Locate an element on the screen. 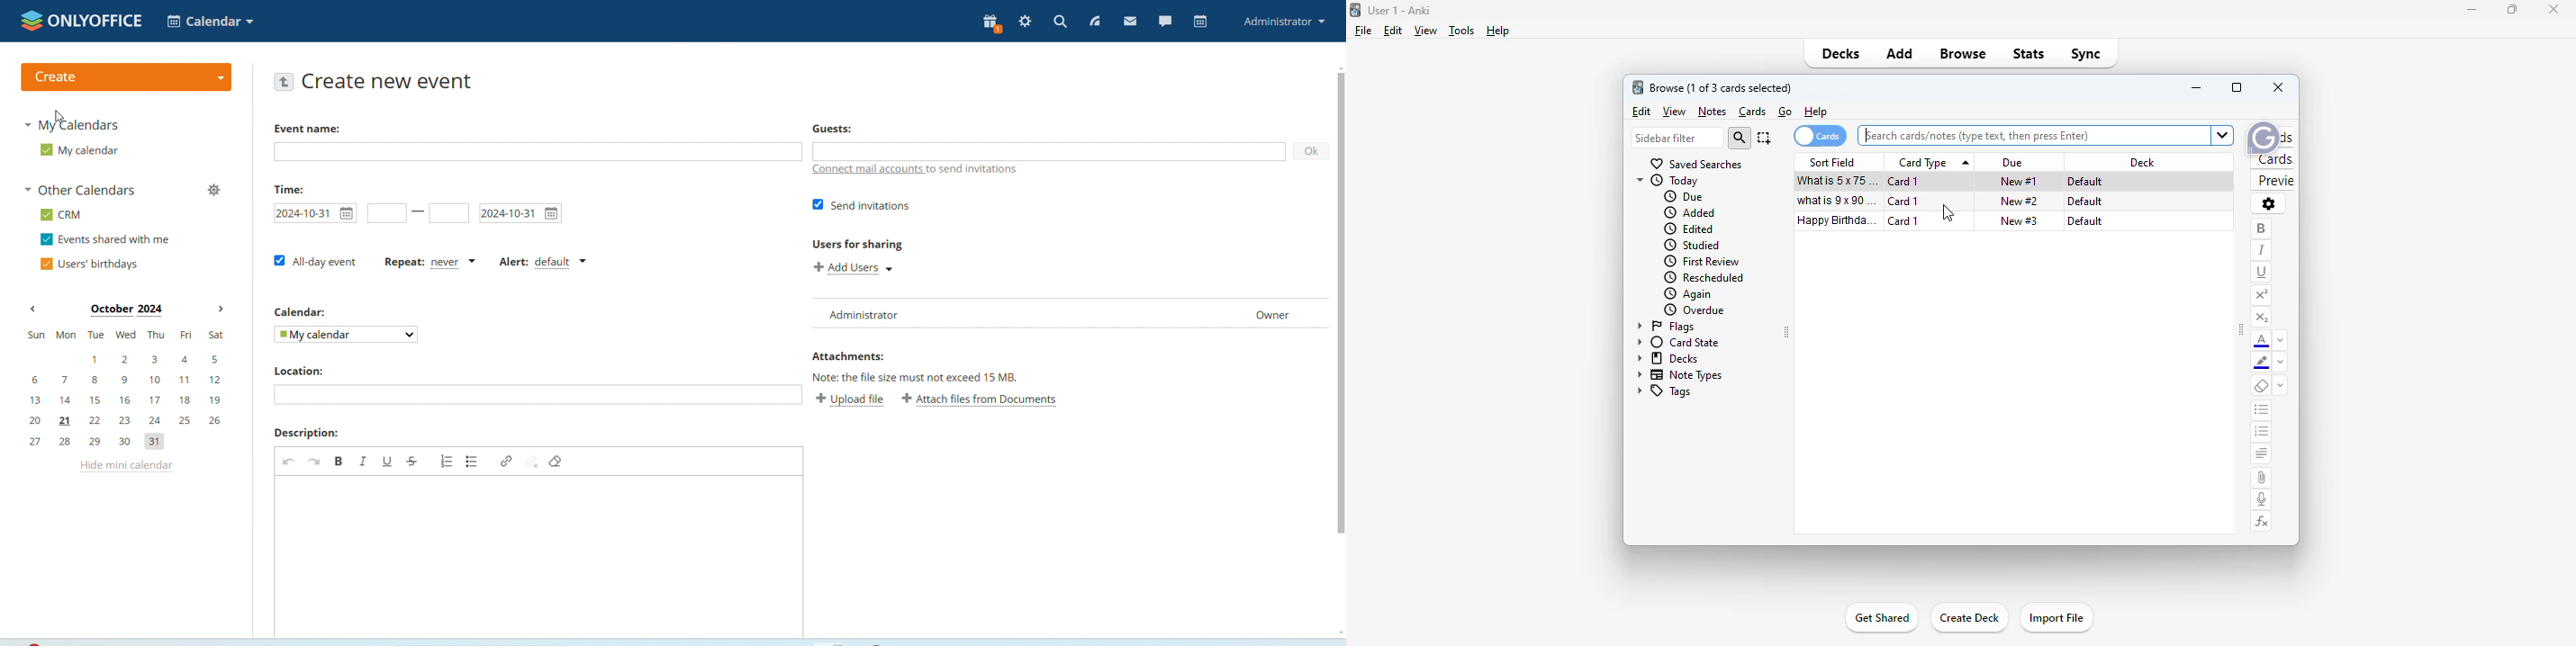 The width and height of the screenshot is (2576, 672). toggle sidebar is located at coordinates (1785, 332).